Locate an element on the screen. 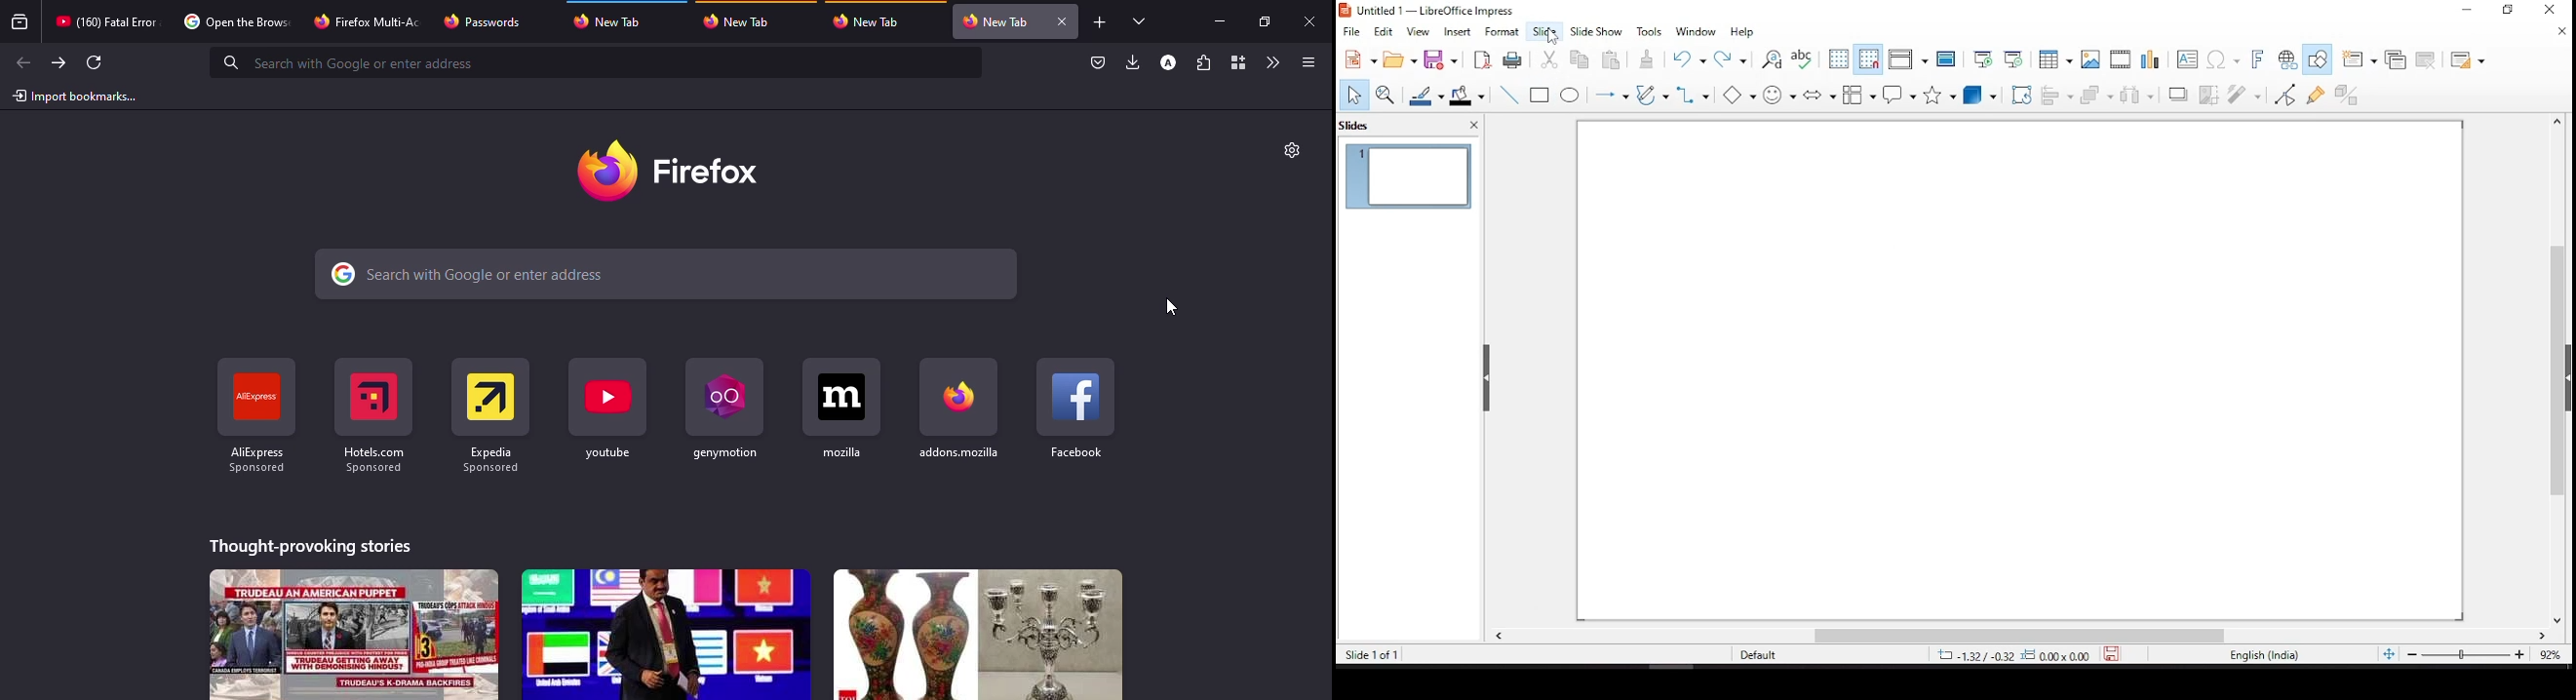 The image size is (2576, 700). import bookmarks is located at coordinates (75, 97).